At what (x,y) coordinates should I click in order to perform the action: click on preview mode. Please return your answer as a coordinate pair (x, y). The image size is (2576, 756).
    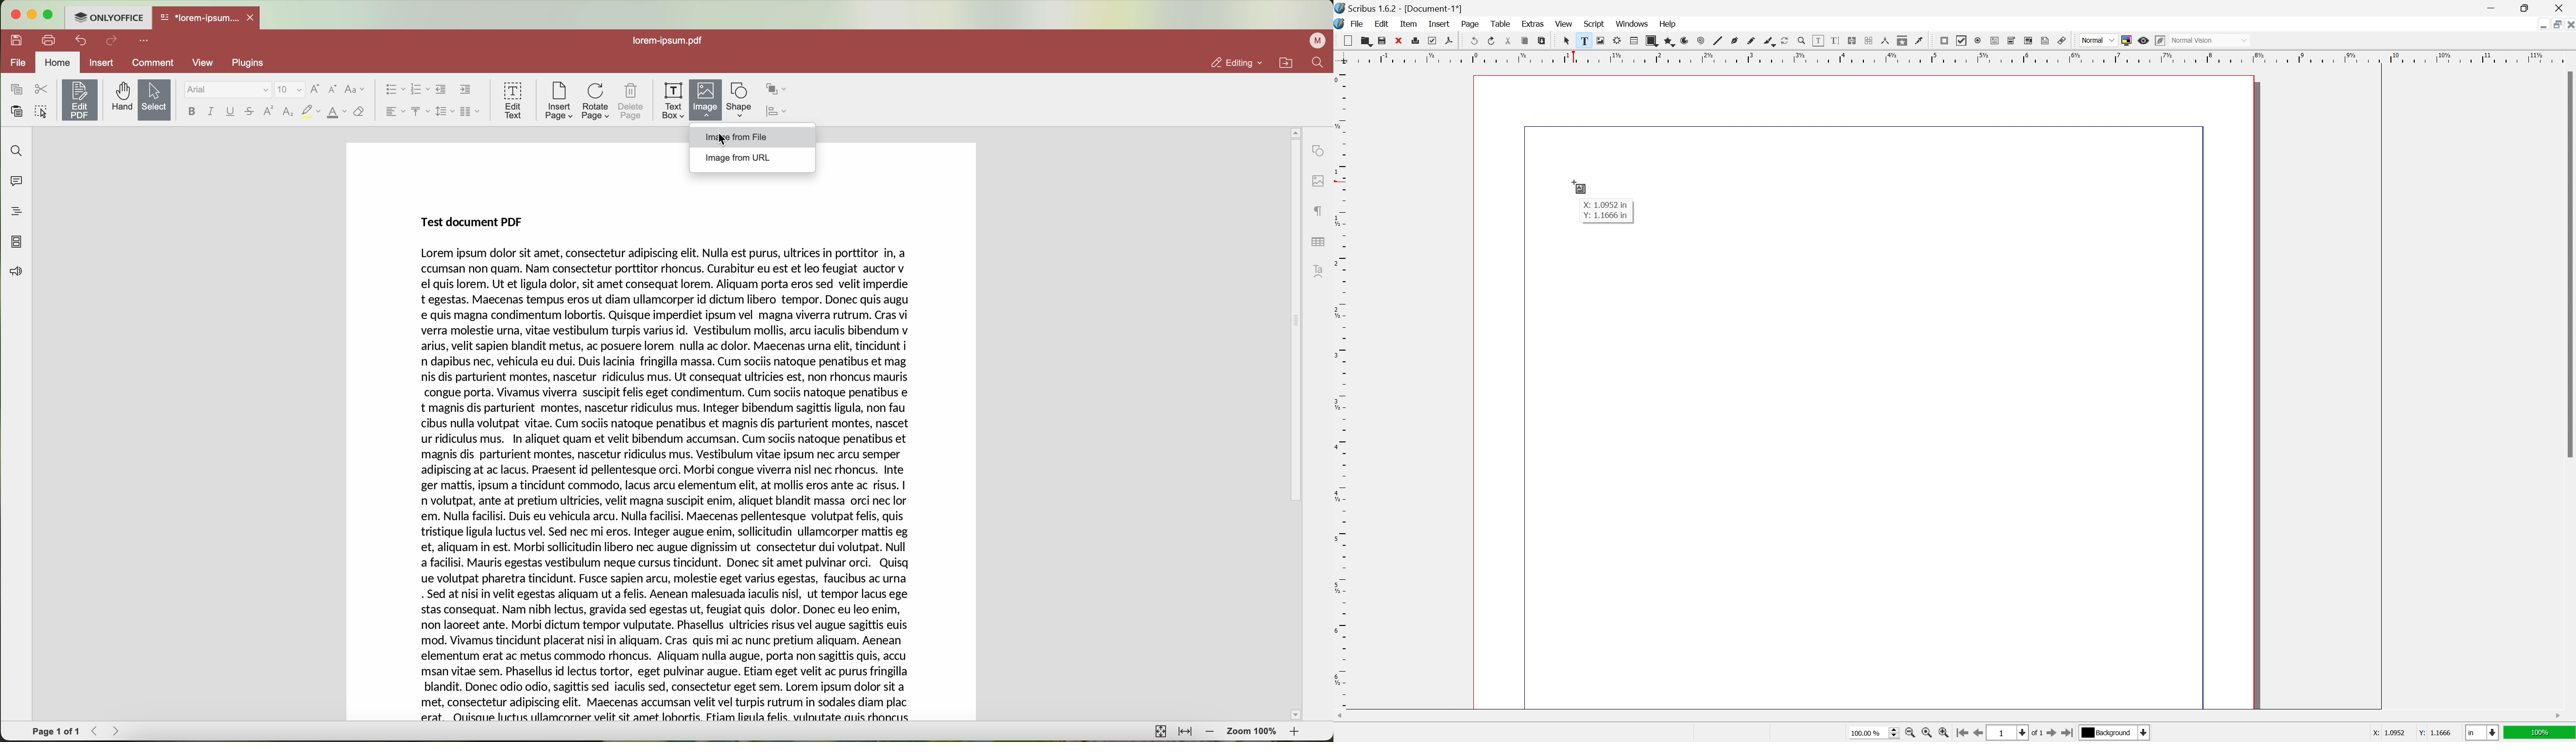
    Looking at the image, I should click on (2143, 40).